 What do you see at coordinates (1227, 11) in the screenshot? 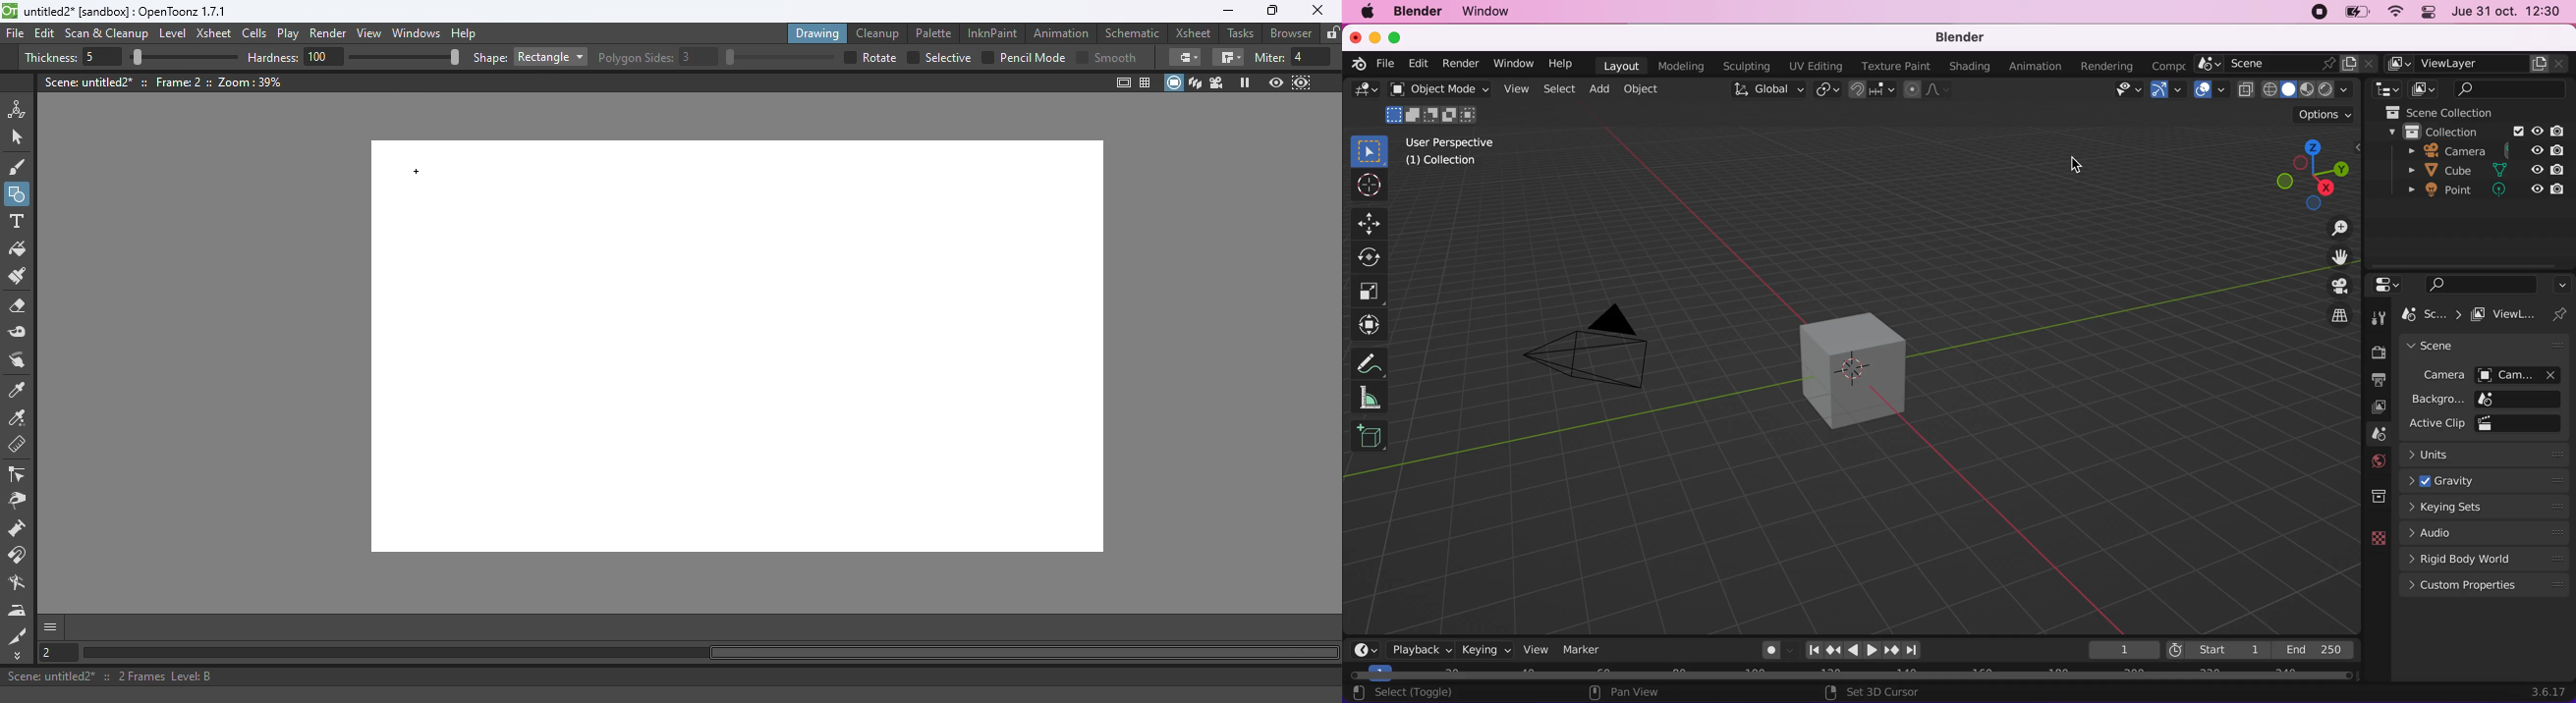
I see `Minimize` at bounding box center [1227, 11].